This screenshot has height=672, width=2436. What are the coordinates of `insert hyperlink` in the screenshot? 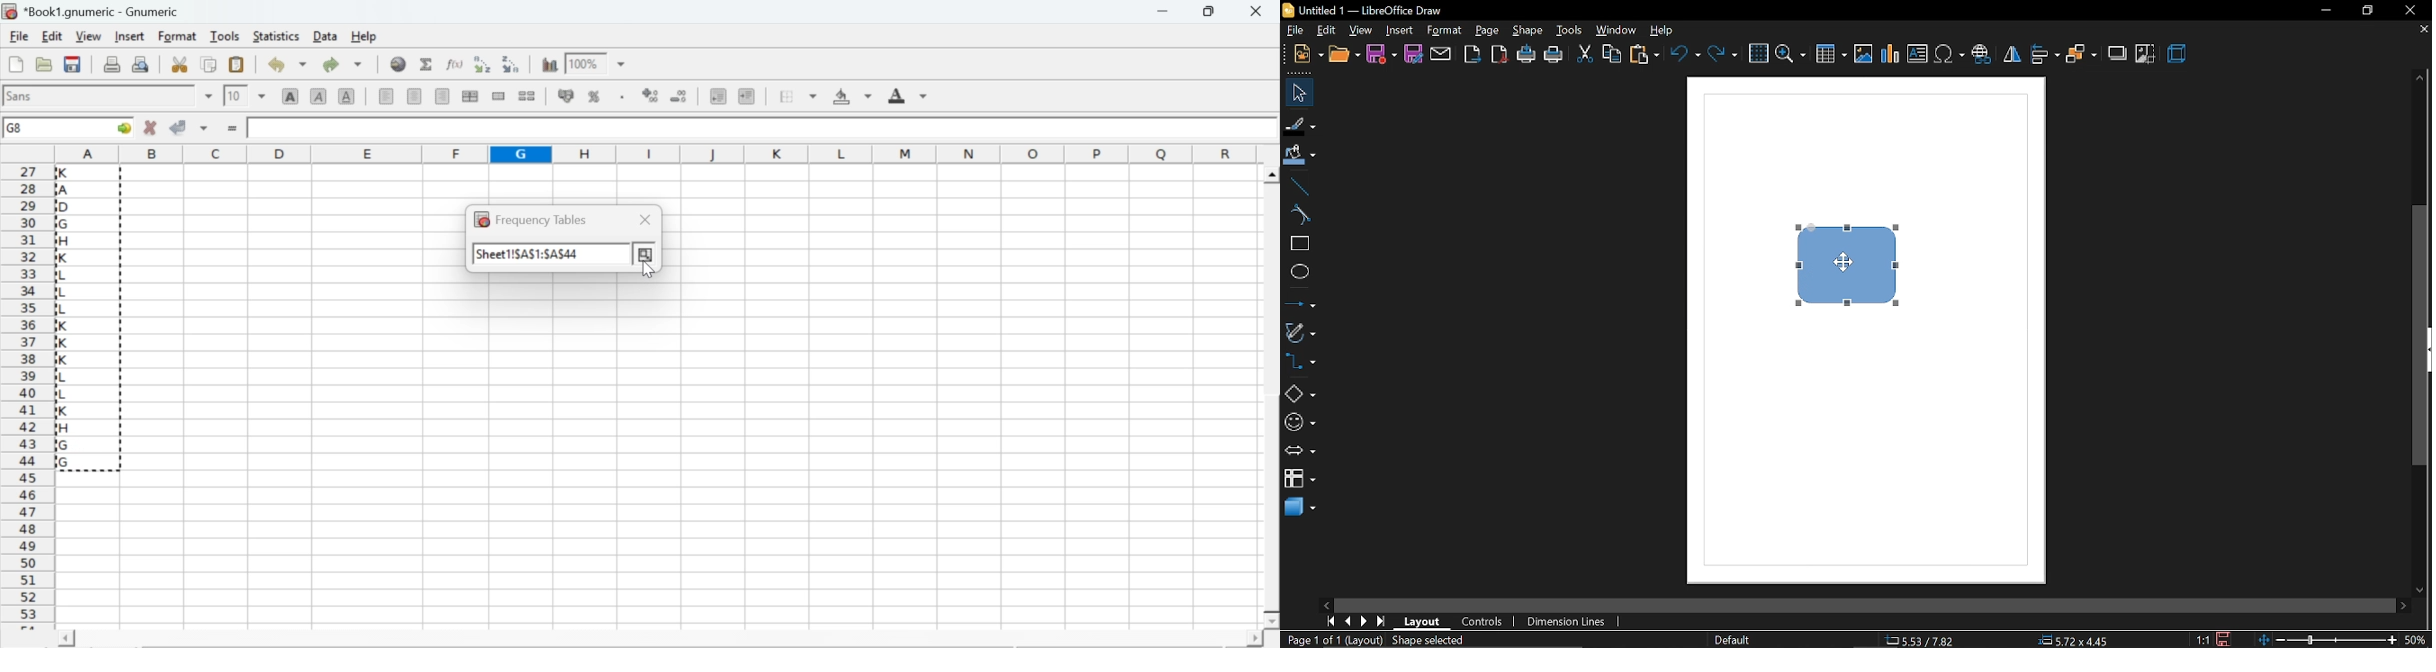 It's located at (399, 64).